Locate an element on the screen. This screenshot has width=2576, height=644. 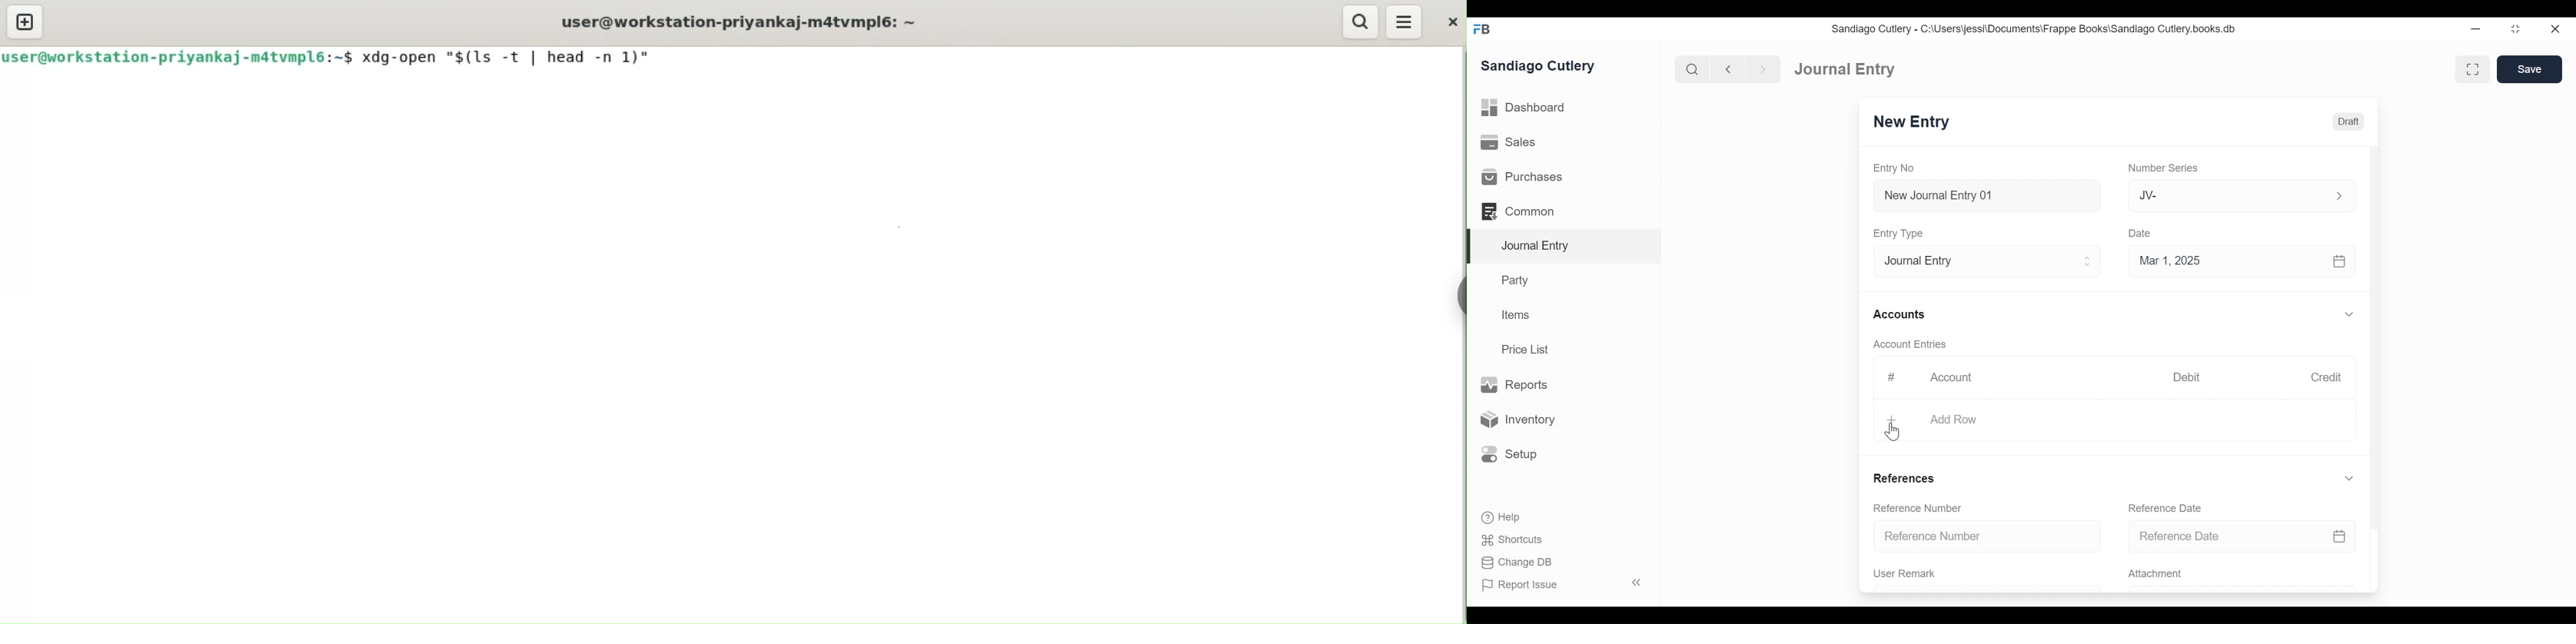
Add Row is located at coordinates (2117, 417).